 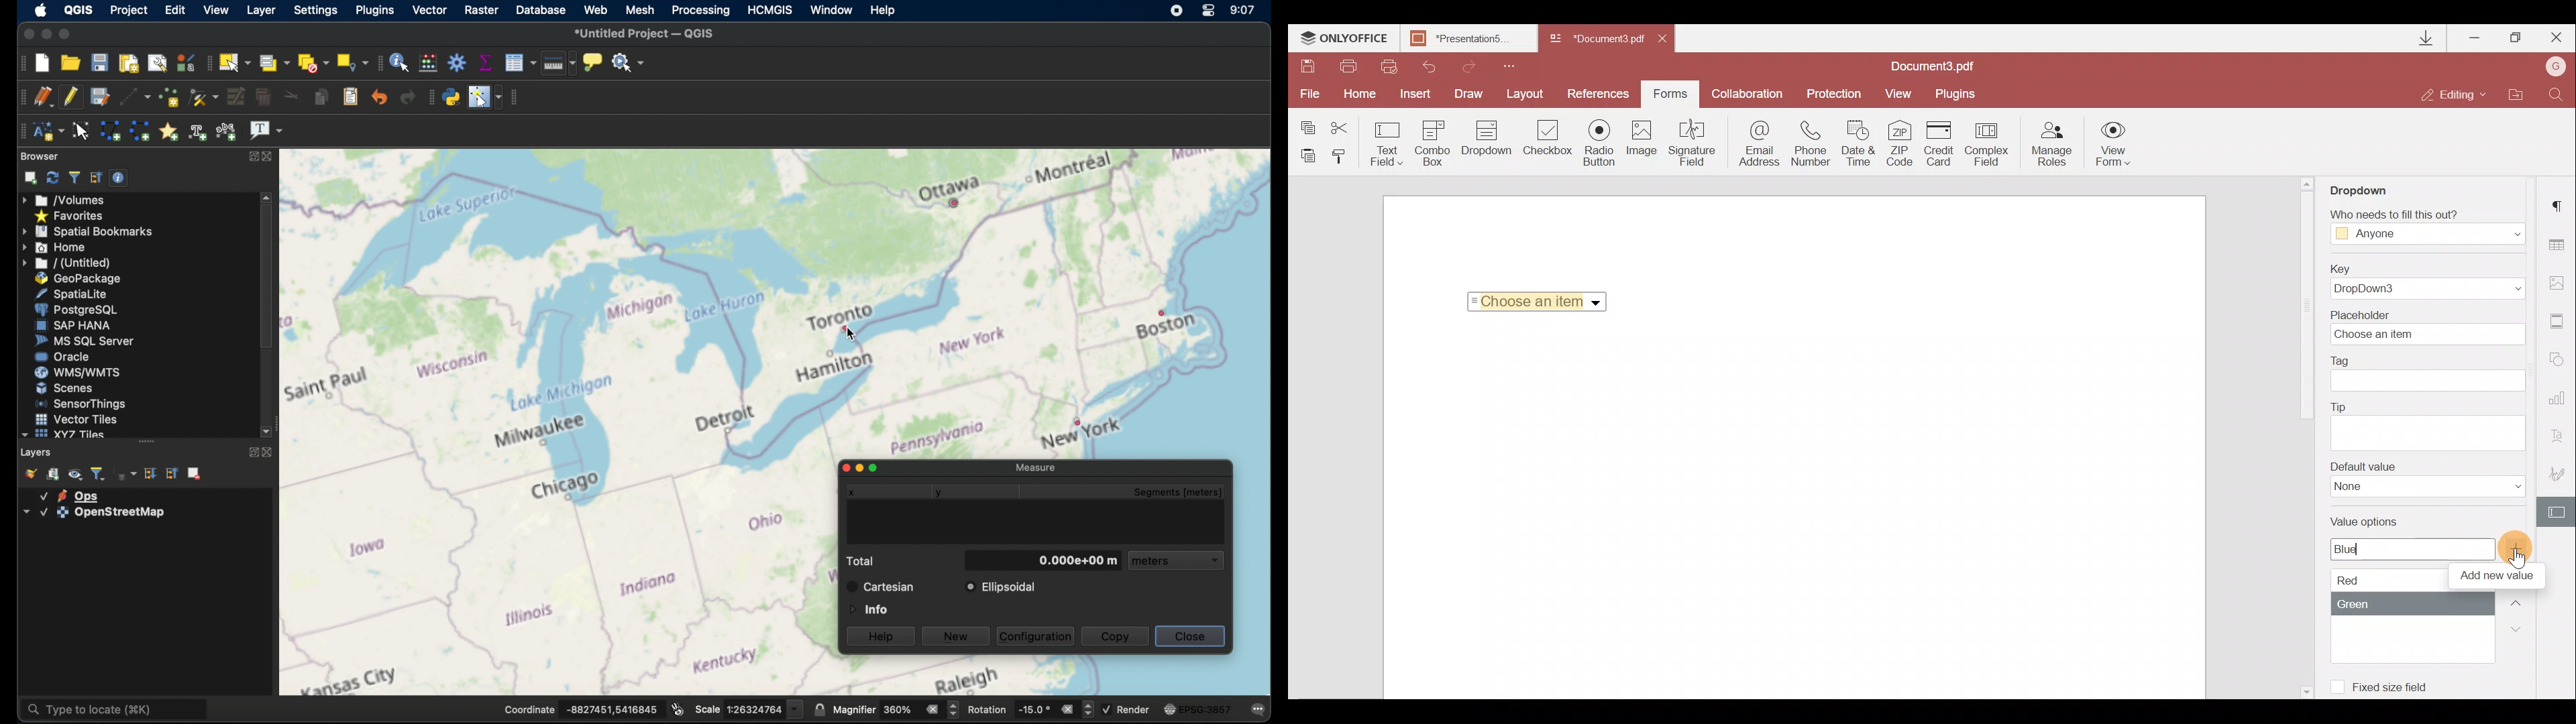 What do you see at coordinates (1197, 707) in the screenshot?
I see `current CRS` at bounding box center [1197, 707].